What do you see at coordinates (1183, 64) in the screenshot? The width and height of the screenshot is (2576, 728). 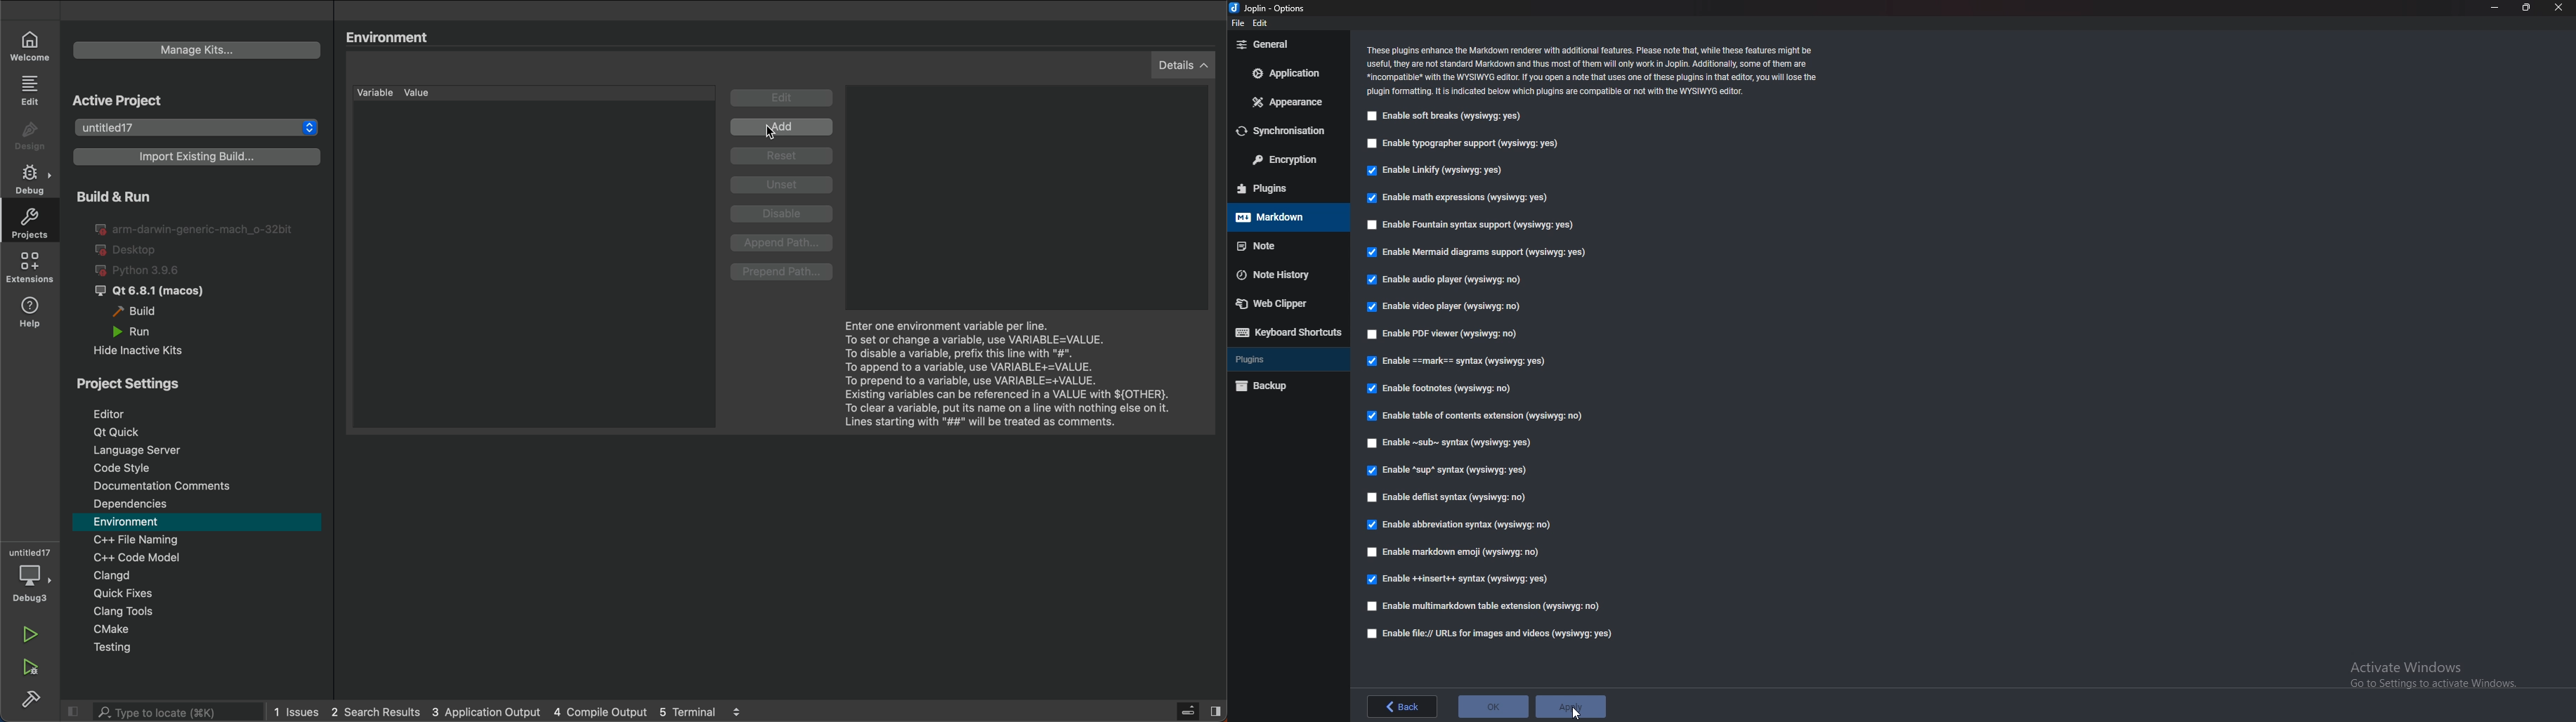 I see `details` at bounding box center [1183, 64].